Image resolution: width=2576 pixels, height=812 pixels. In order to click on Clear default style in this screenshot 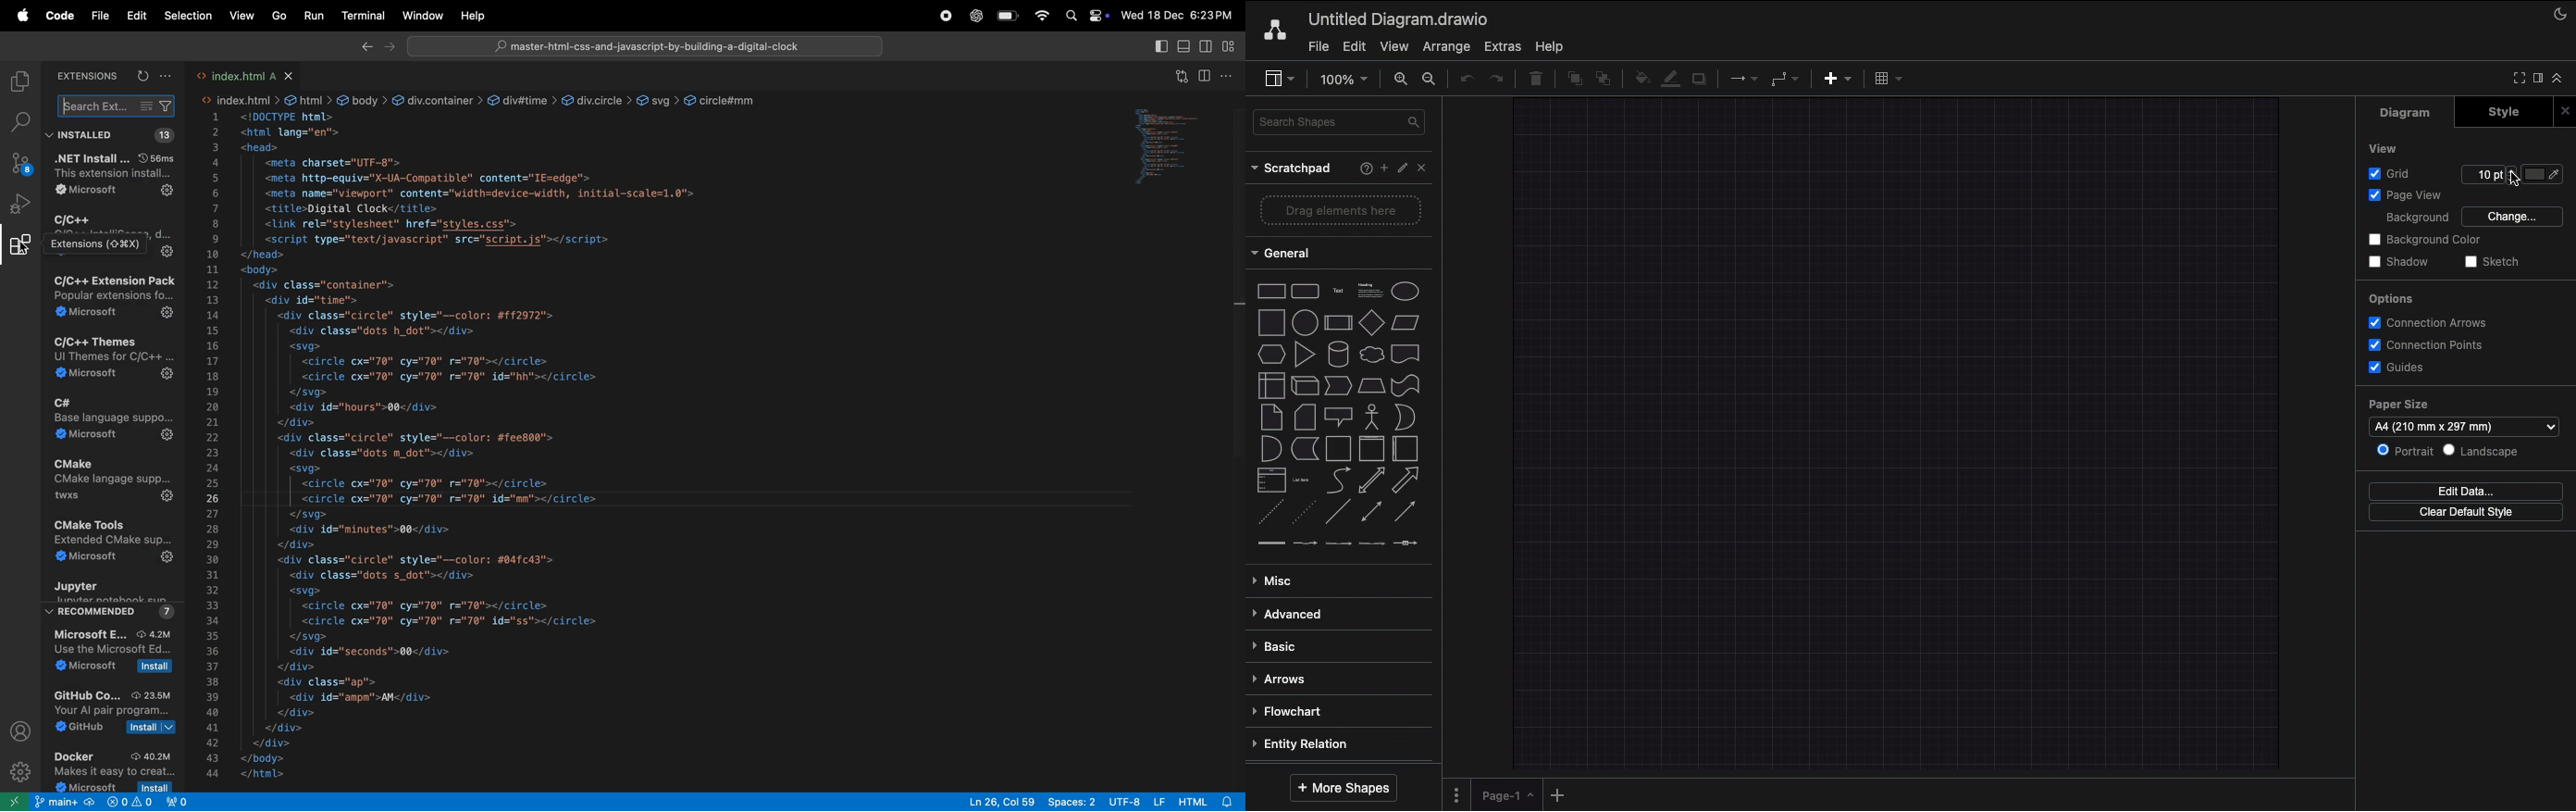, I will do `click(2469, 513)`.